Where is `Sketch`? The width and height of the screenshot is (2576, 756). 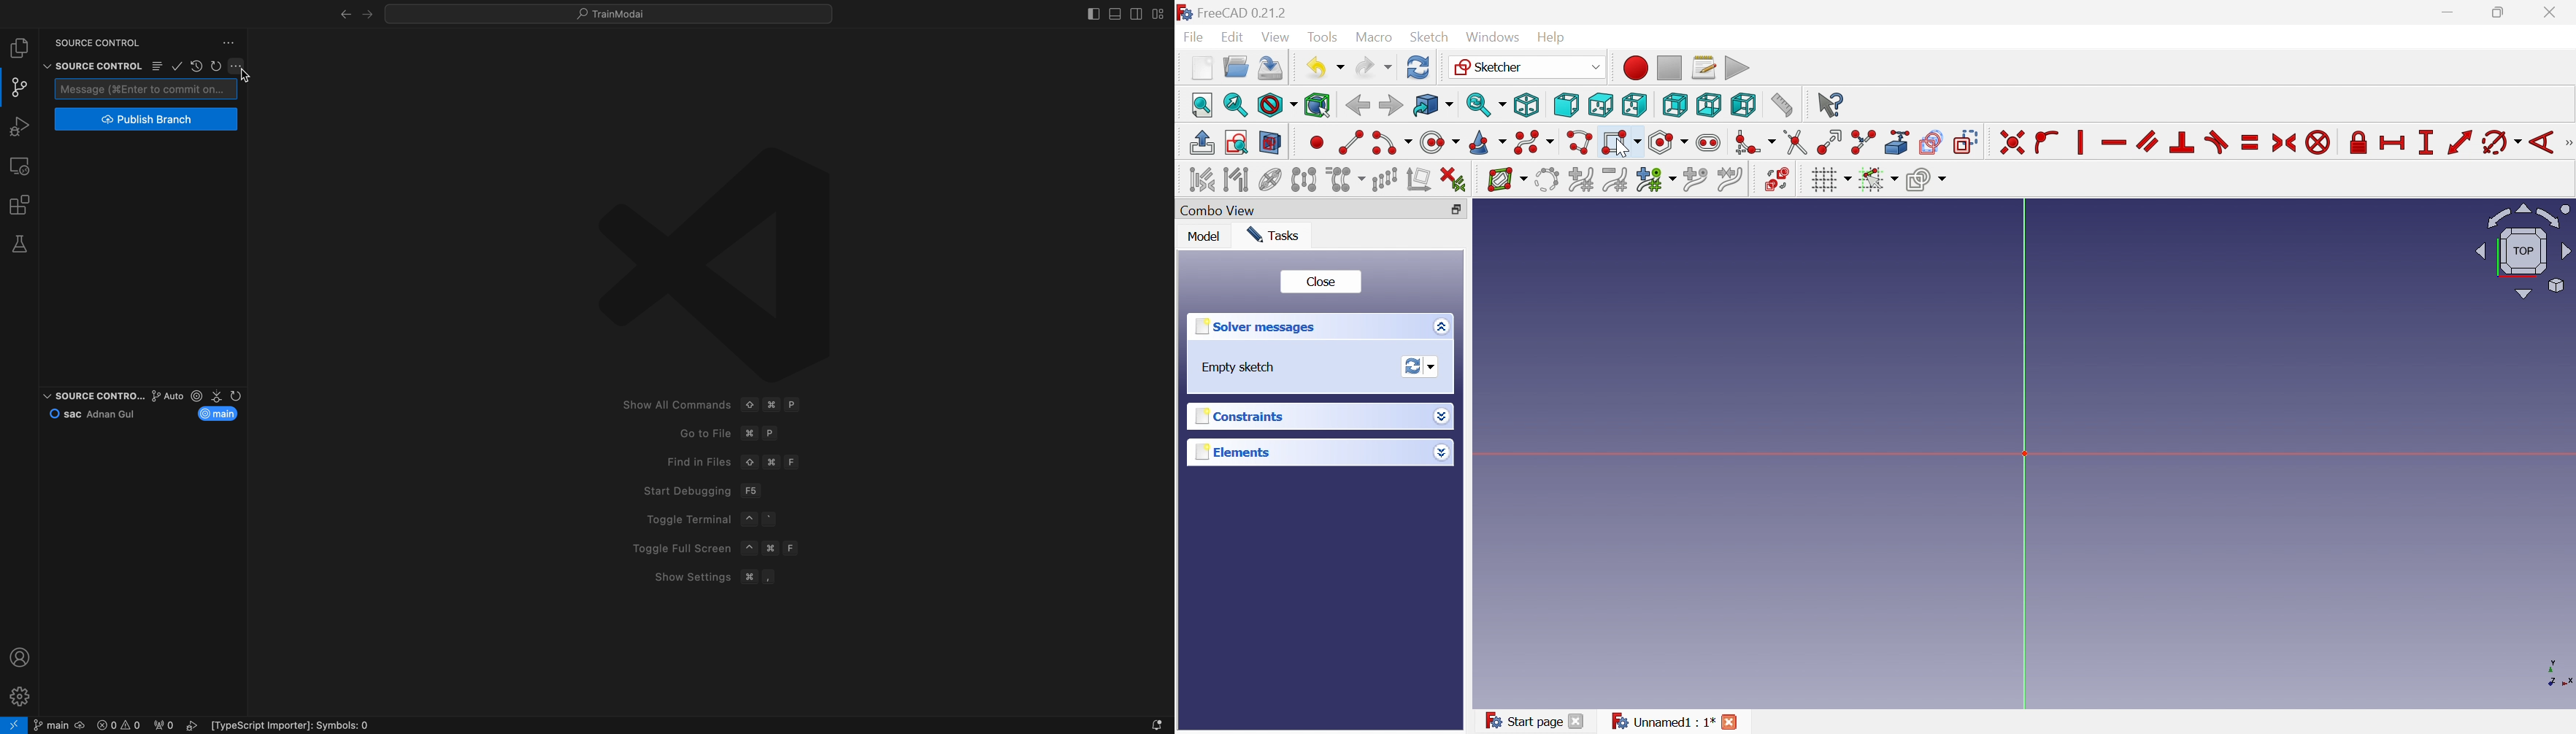
Sketch is located at coordinates (1429, 37).